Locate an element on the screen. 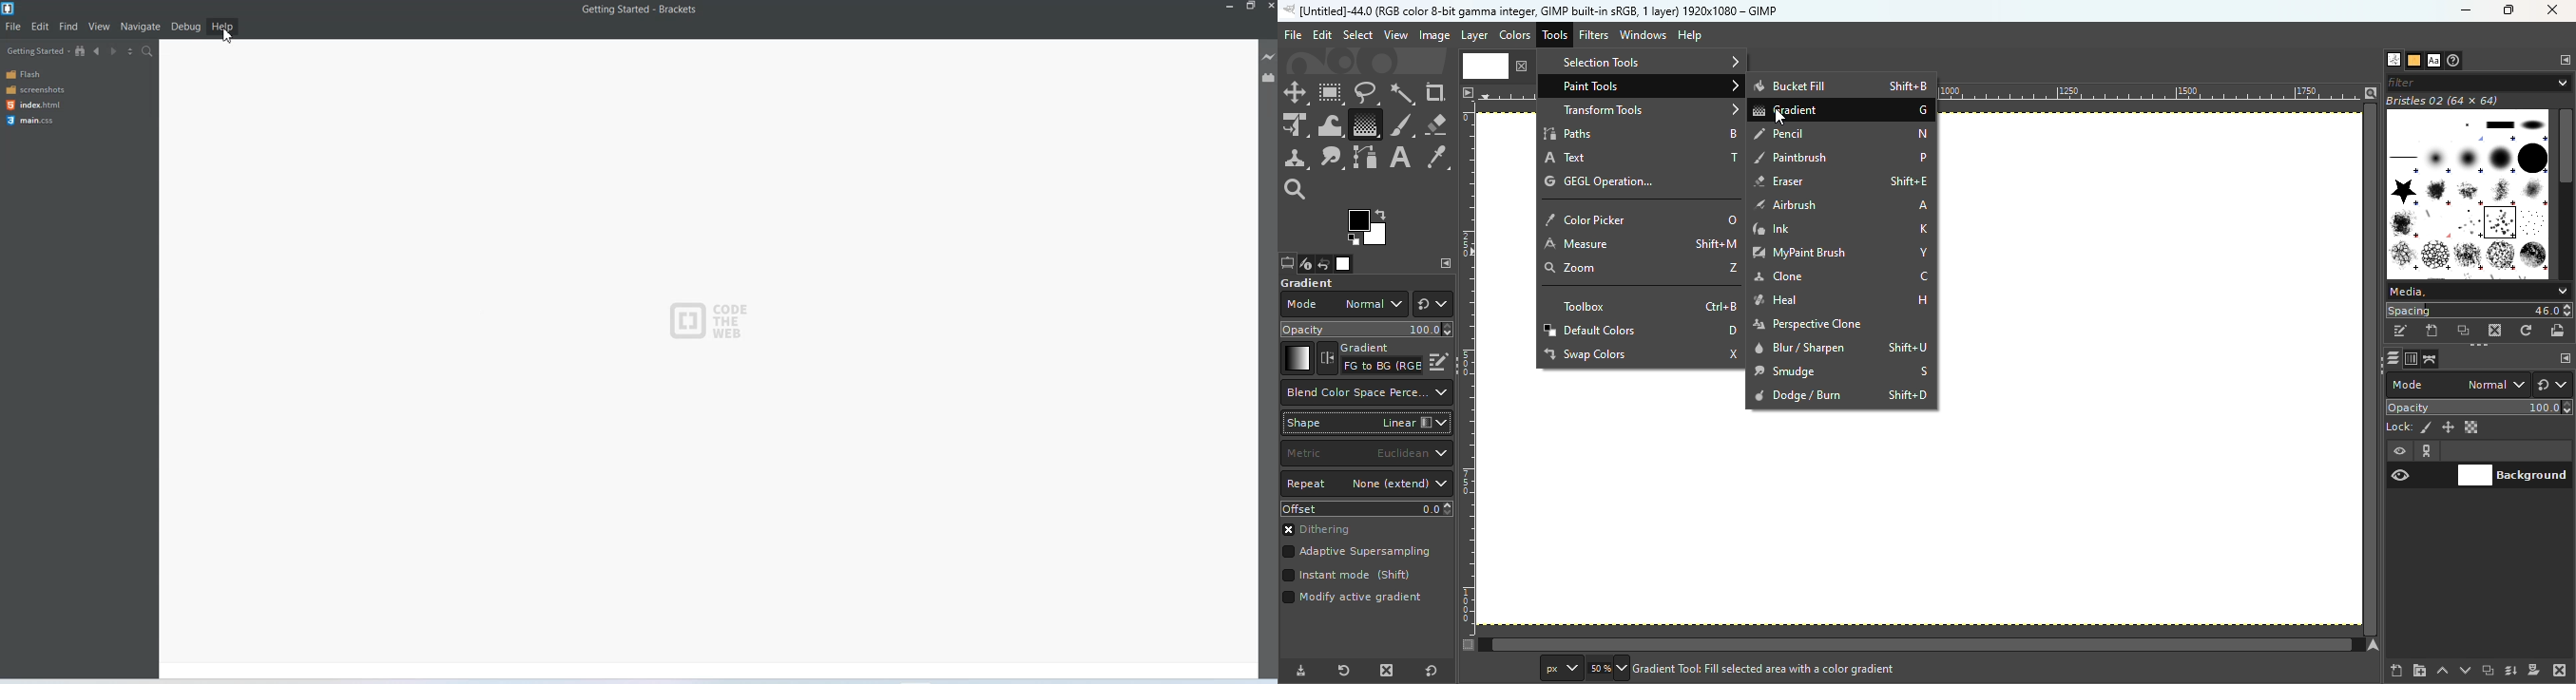  Refresh brushes is located at coordinates (2527, 331).